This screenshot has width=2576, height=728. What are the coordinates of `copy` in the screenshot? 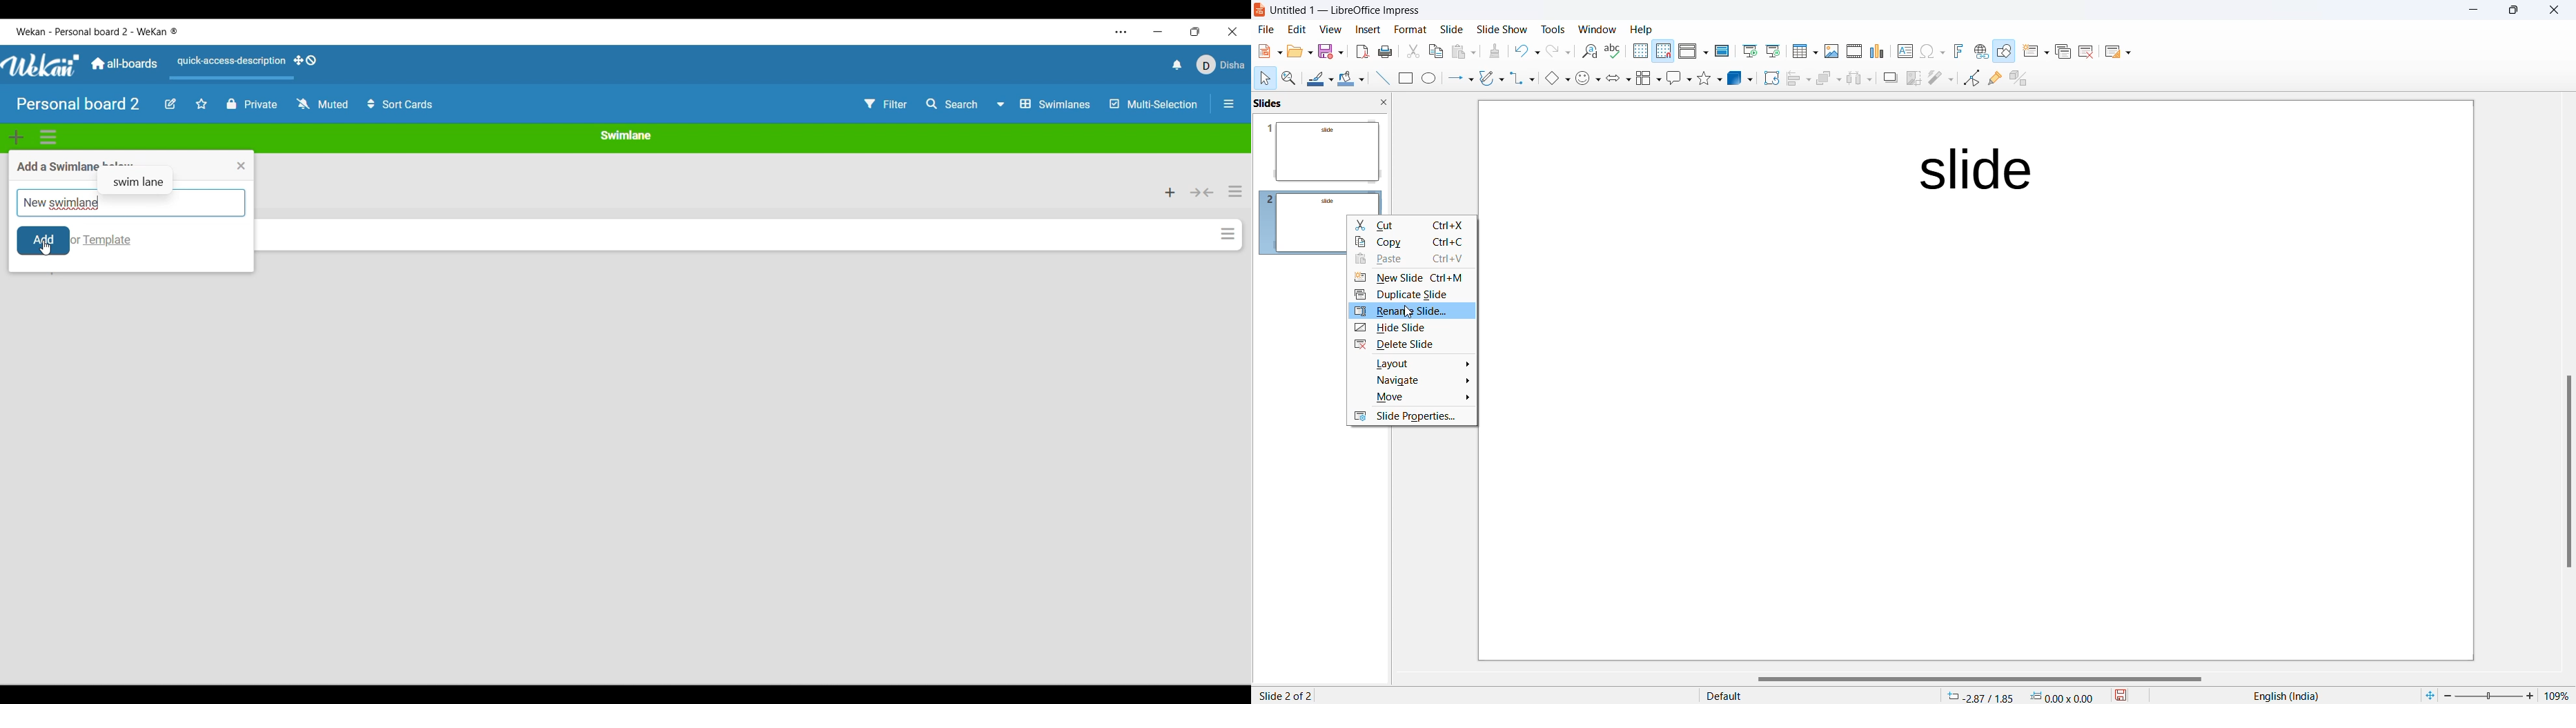 It's located at (1413, 244).